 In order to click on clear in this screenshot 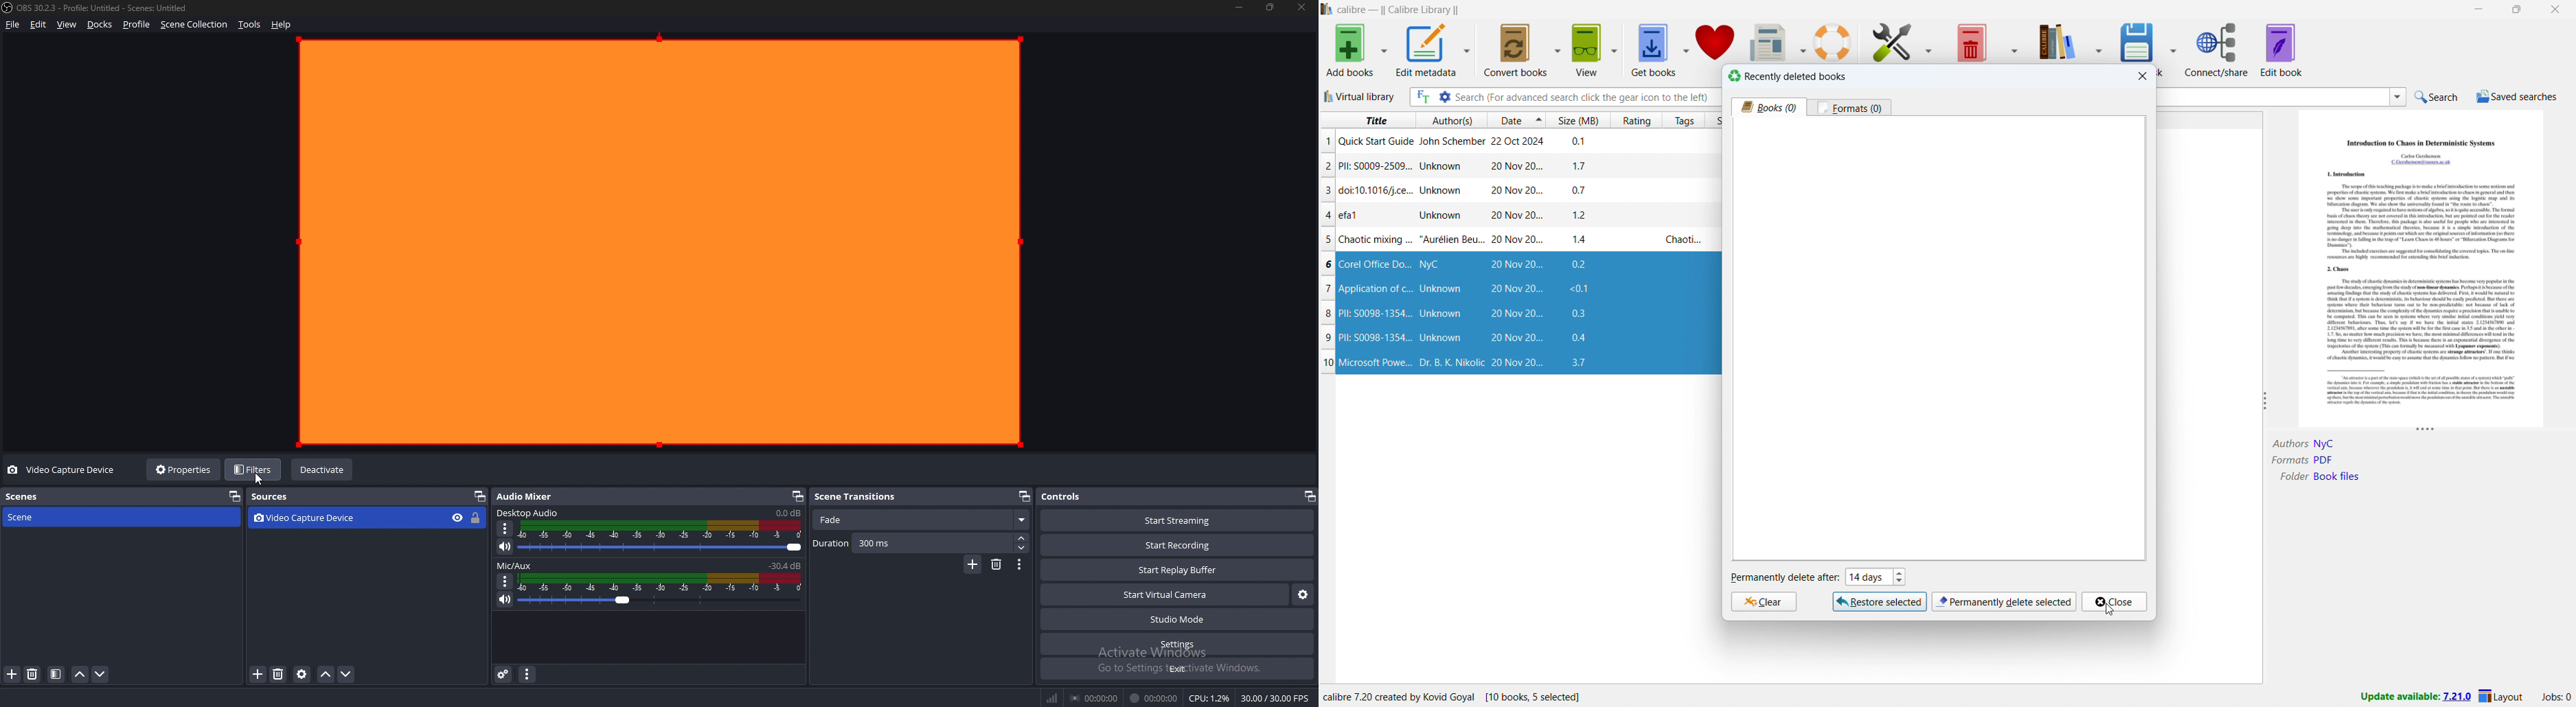, I will do `click(1763, 602)`.